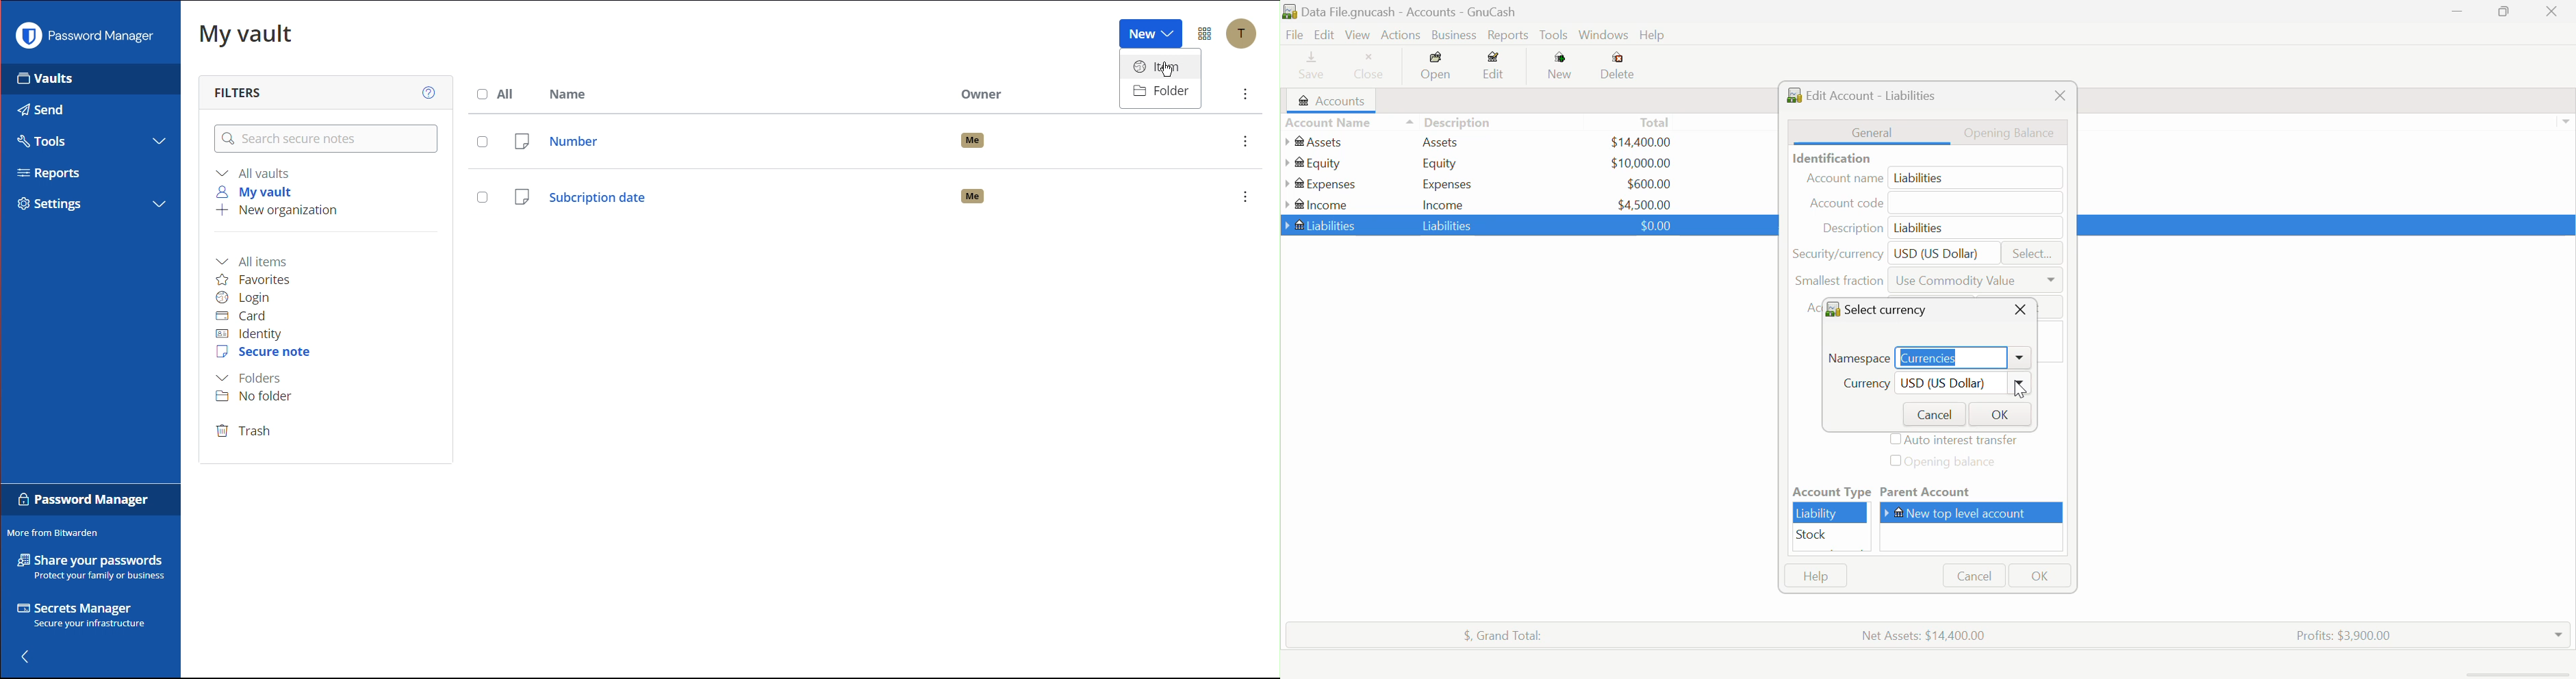  Describe the element at coordinates (2020, 309) in the screenshot. I see `Close` at that location.